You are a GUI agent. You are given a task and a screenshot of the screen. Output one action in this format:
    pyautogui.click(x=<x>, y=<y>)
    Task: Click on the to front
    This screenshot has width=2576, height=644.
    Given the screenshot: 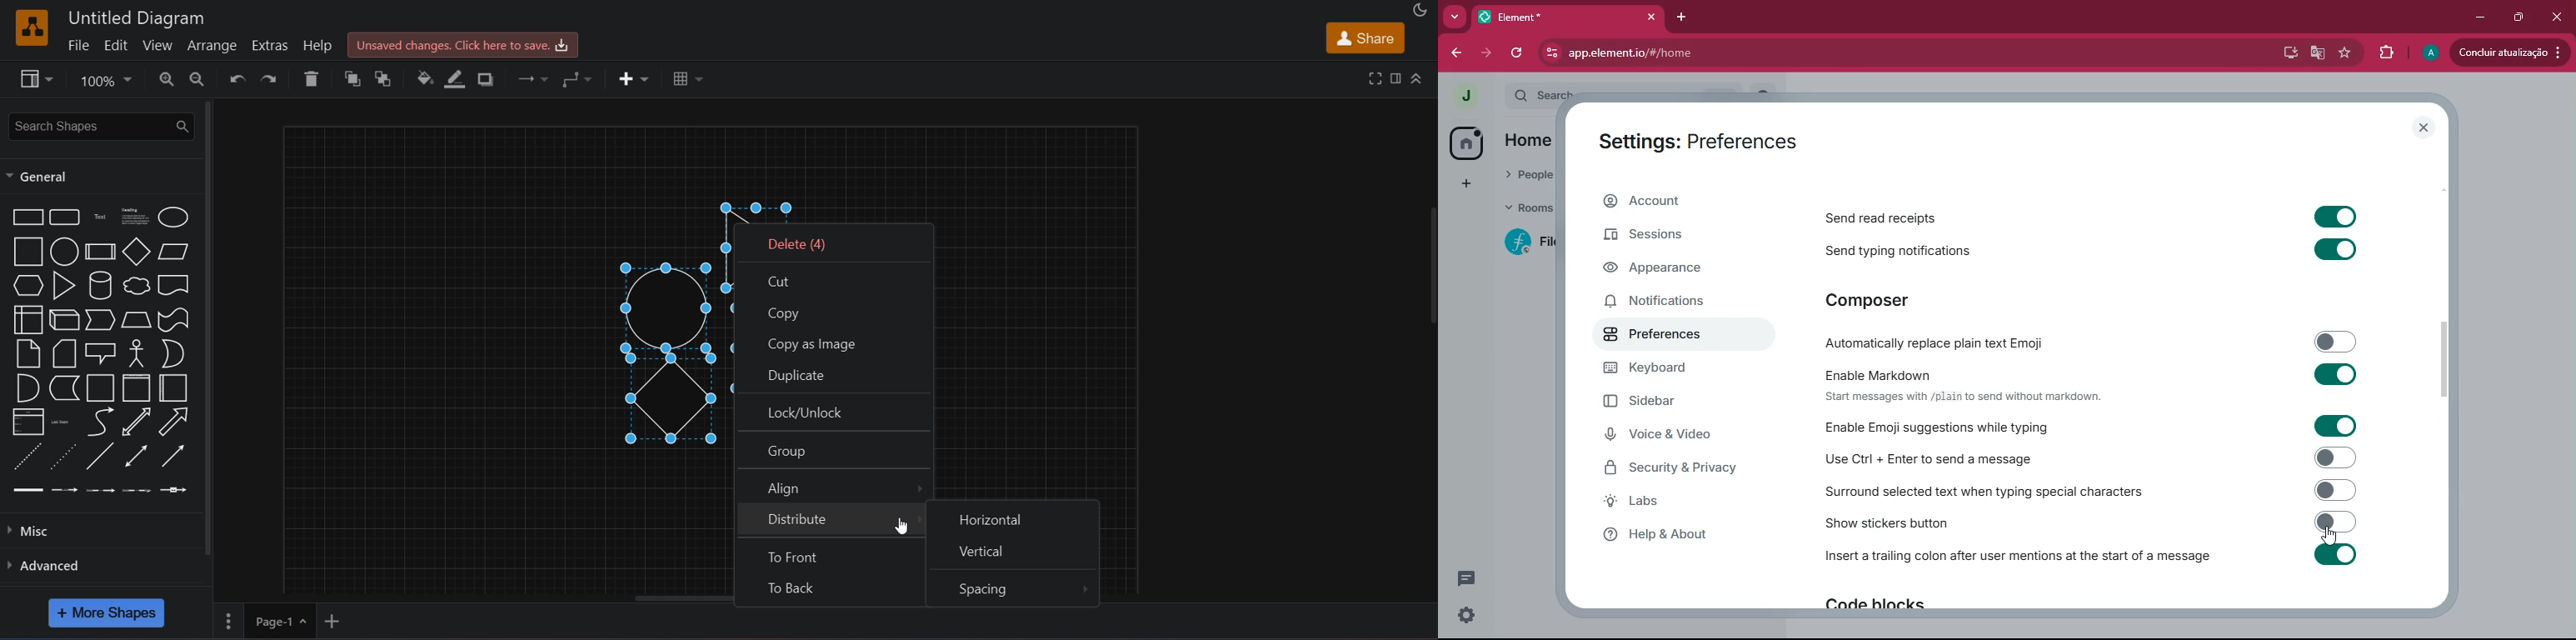 What is the action you would take?
    pyautogui.click(x=355, y=79)
    